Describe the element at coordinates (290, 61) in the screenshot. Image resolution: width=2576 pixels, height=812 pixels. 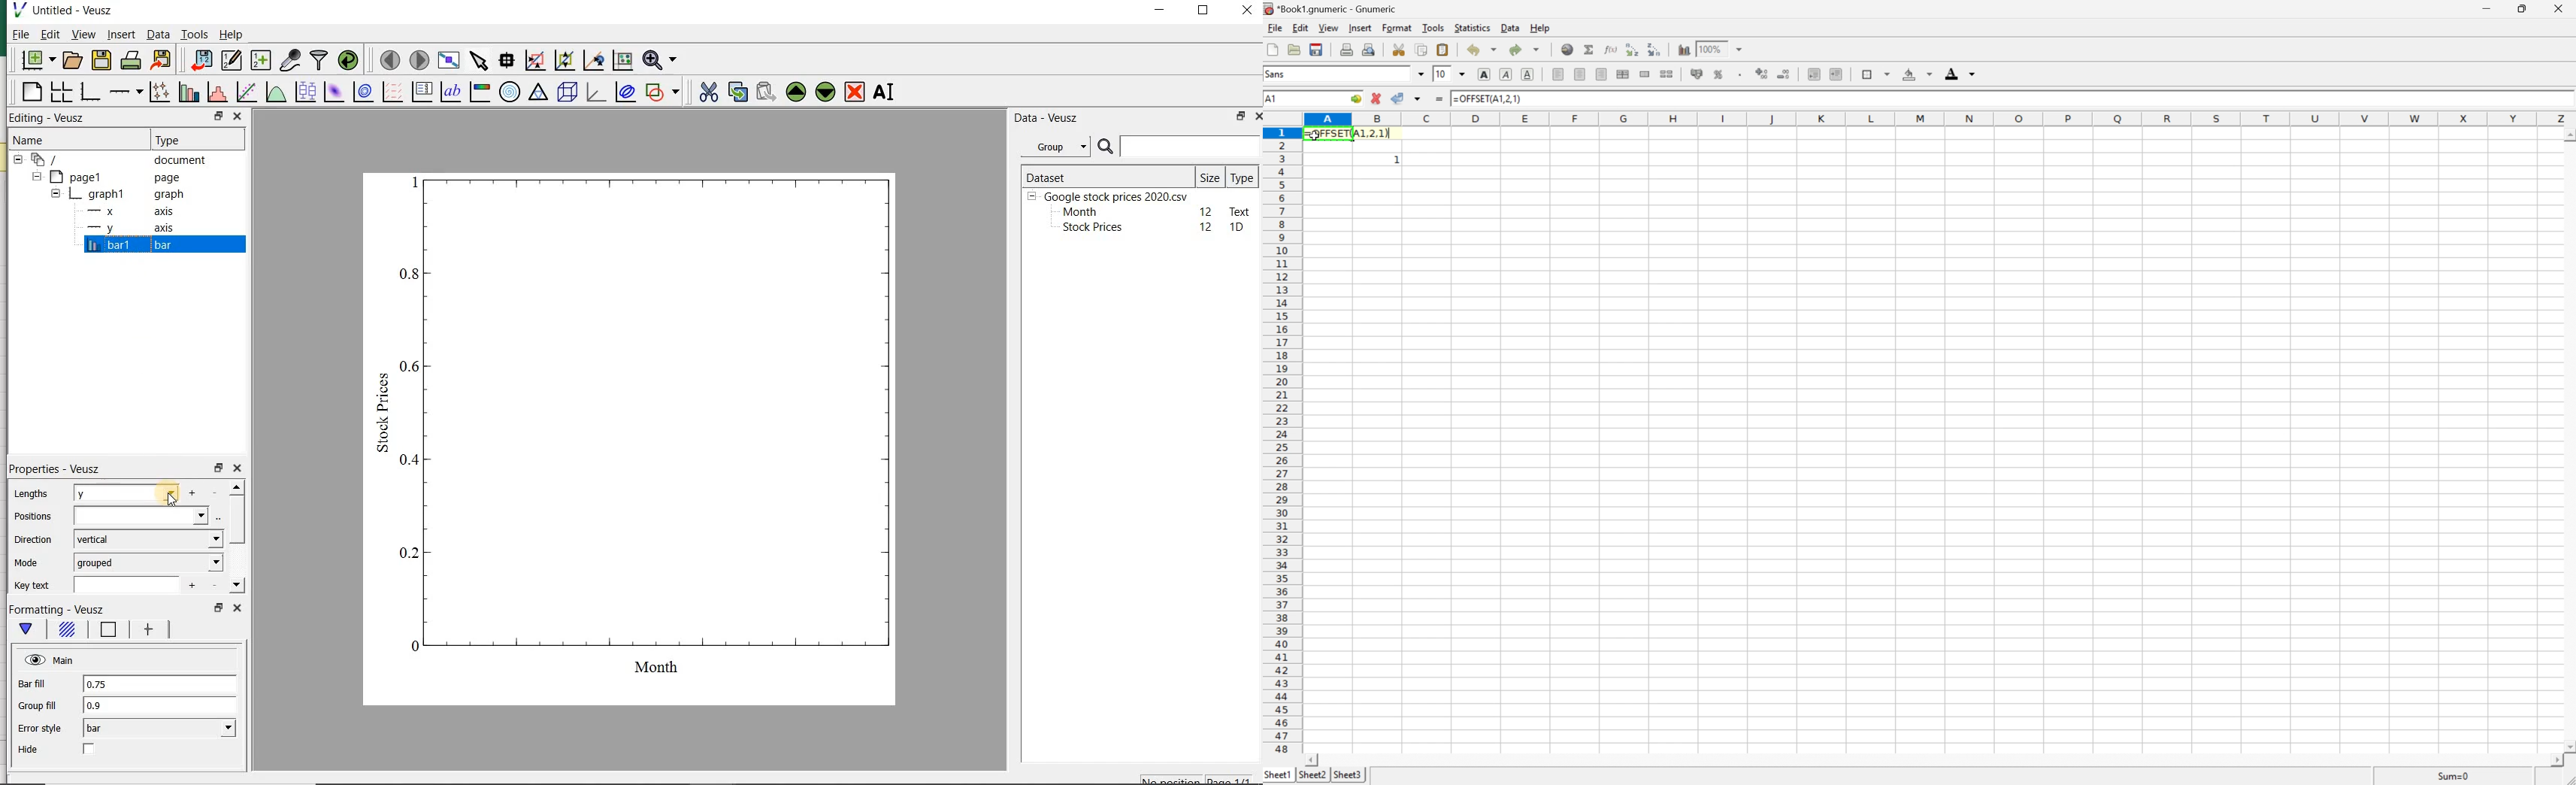
I see `capture remote data` at that location.